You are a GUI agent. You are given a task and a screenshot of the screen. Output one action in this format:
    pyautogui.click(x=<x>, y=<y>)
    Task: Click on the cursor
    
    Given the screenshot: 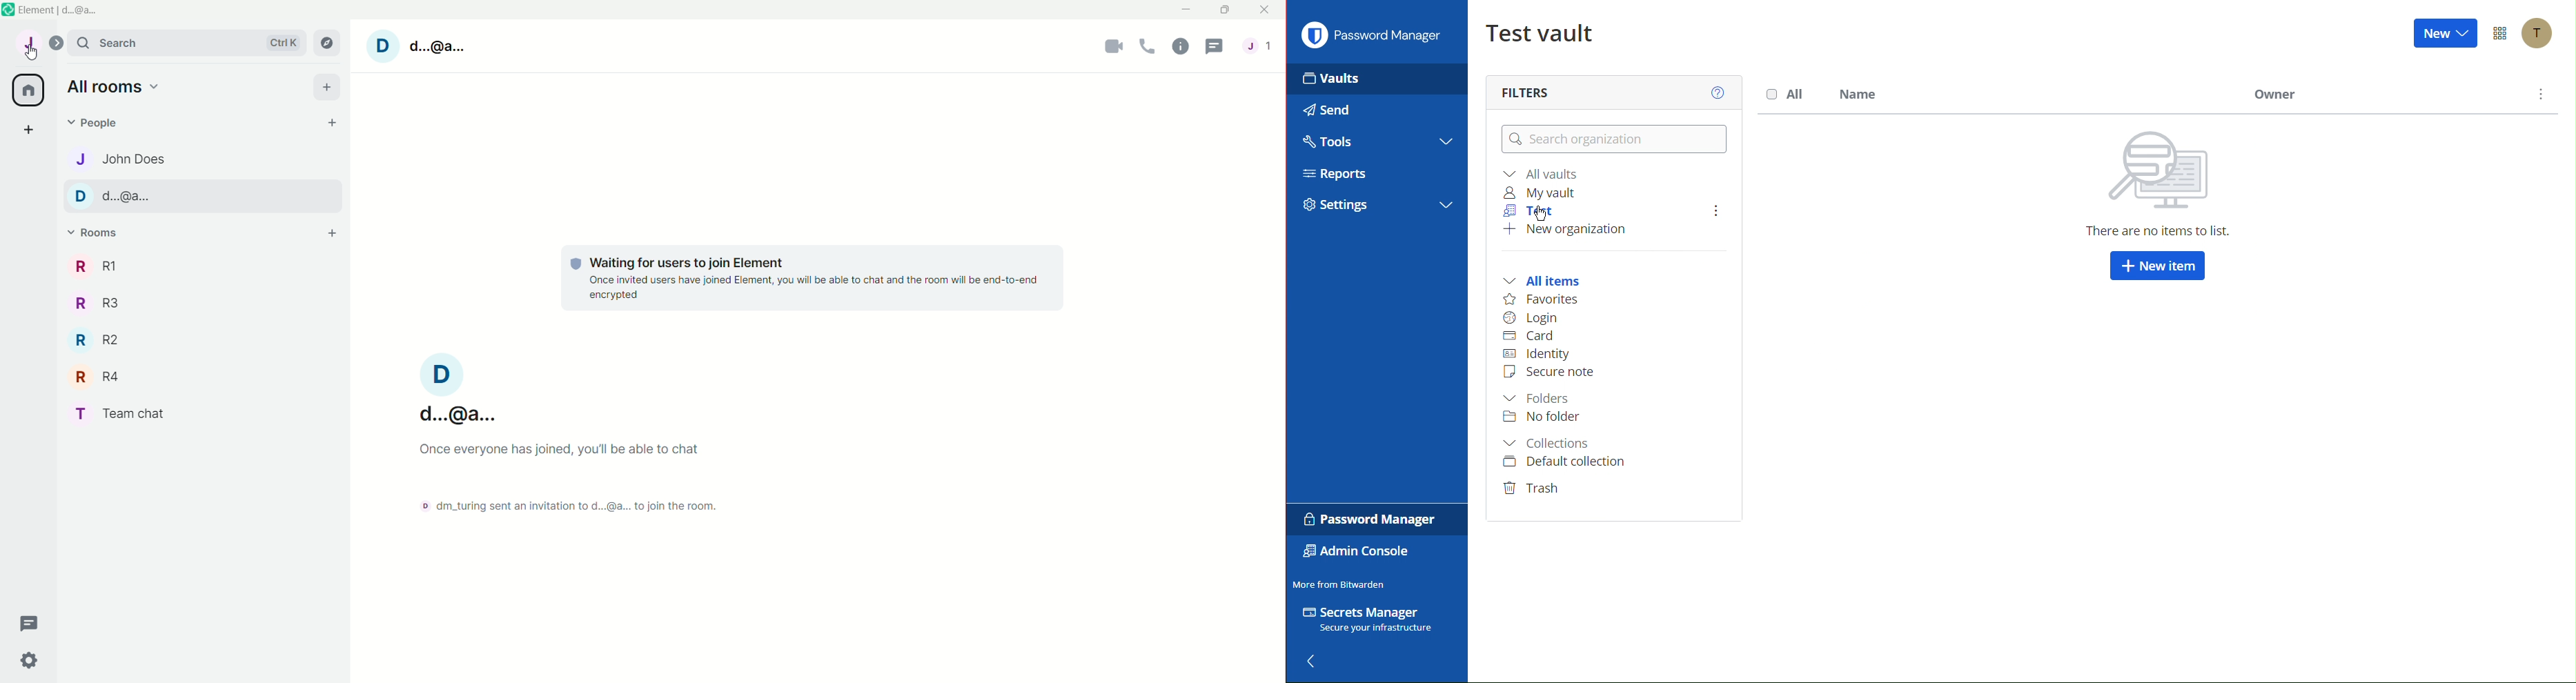 What is the action you would take?
    pyautogui.click(x=32, y=53)
    